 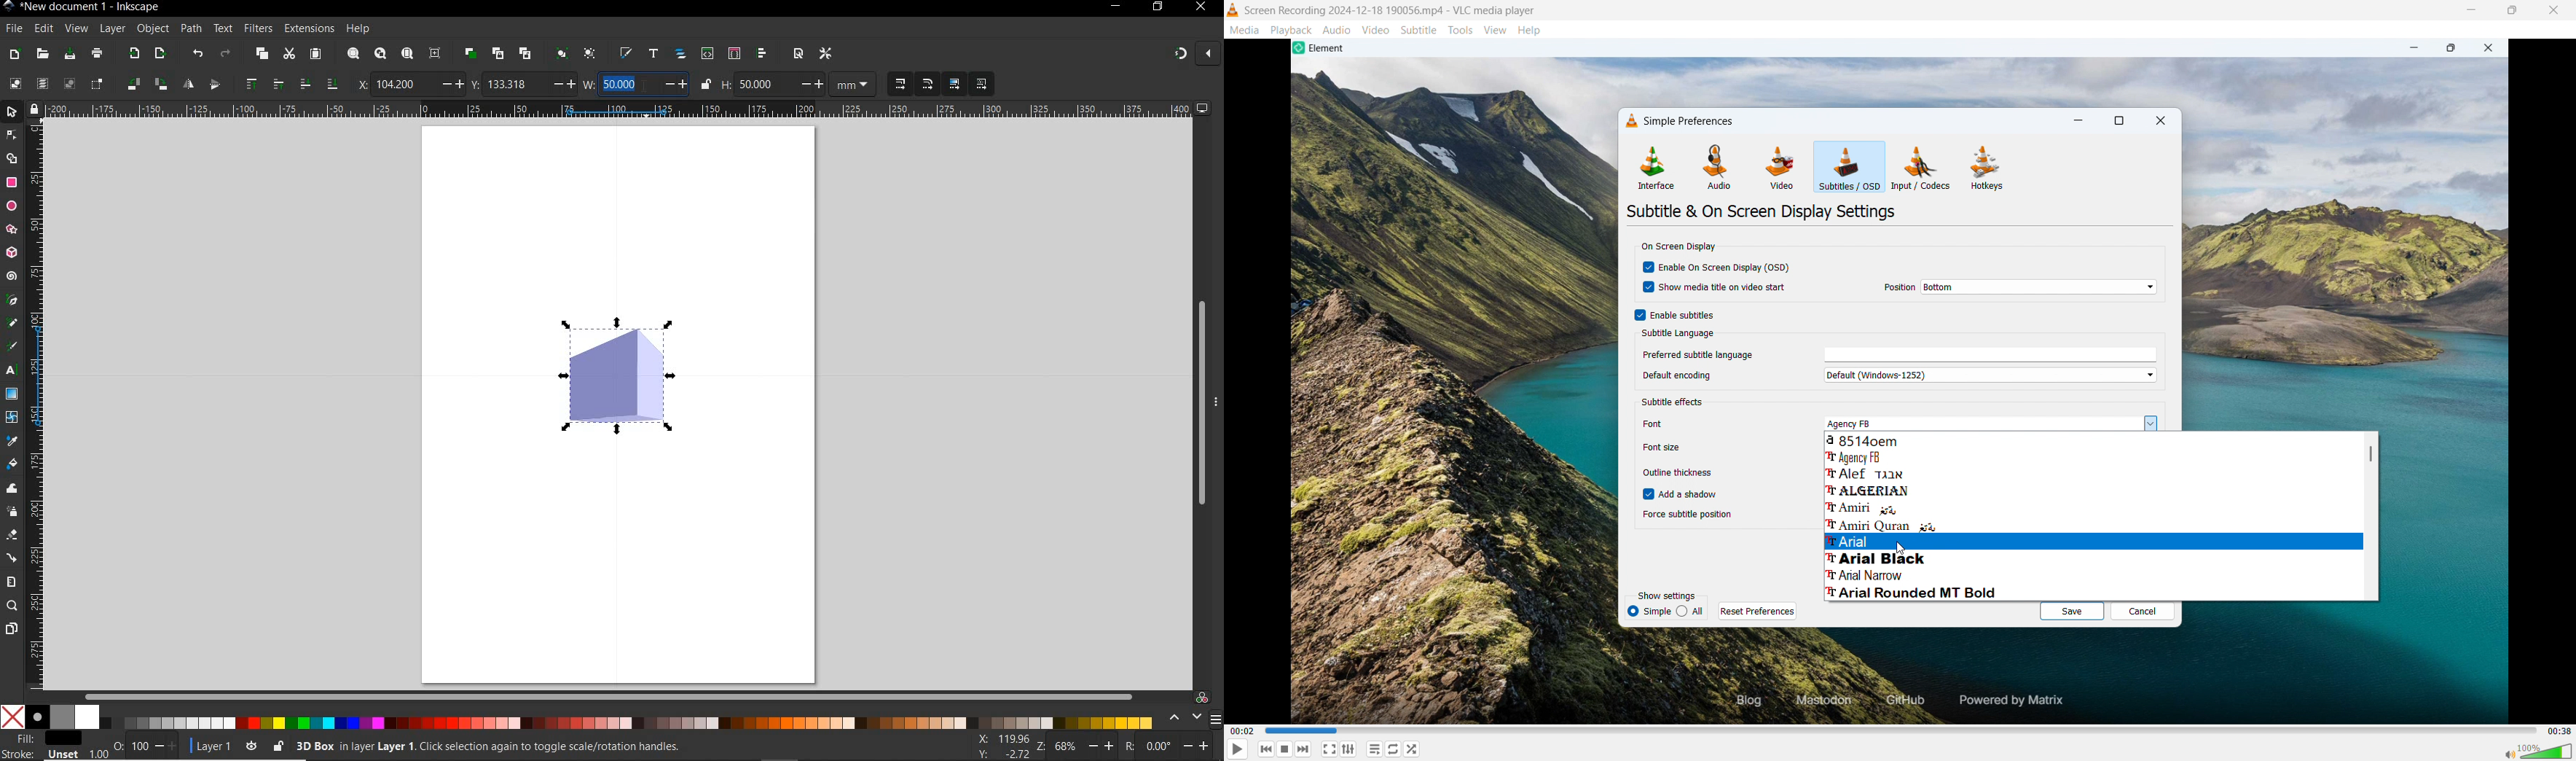 I want to click on rotation, so click(x=1126, y=746).